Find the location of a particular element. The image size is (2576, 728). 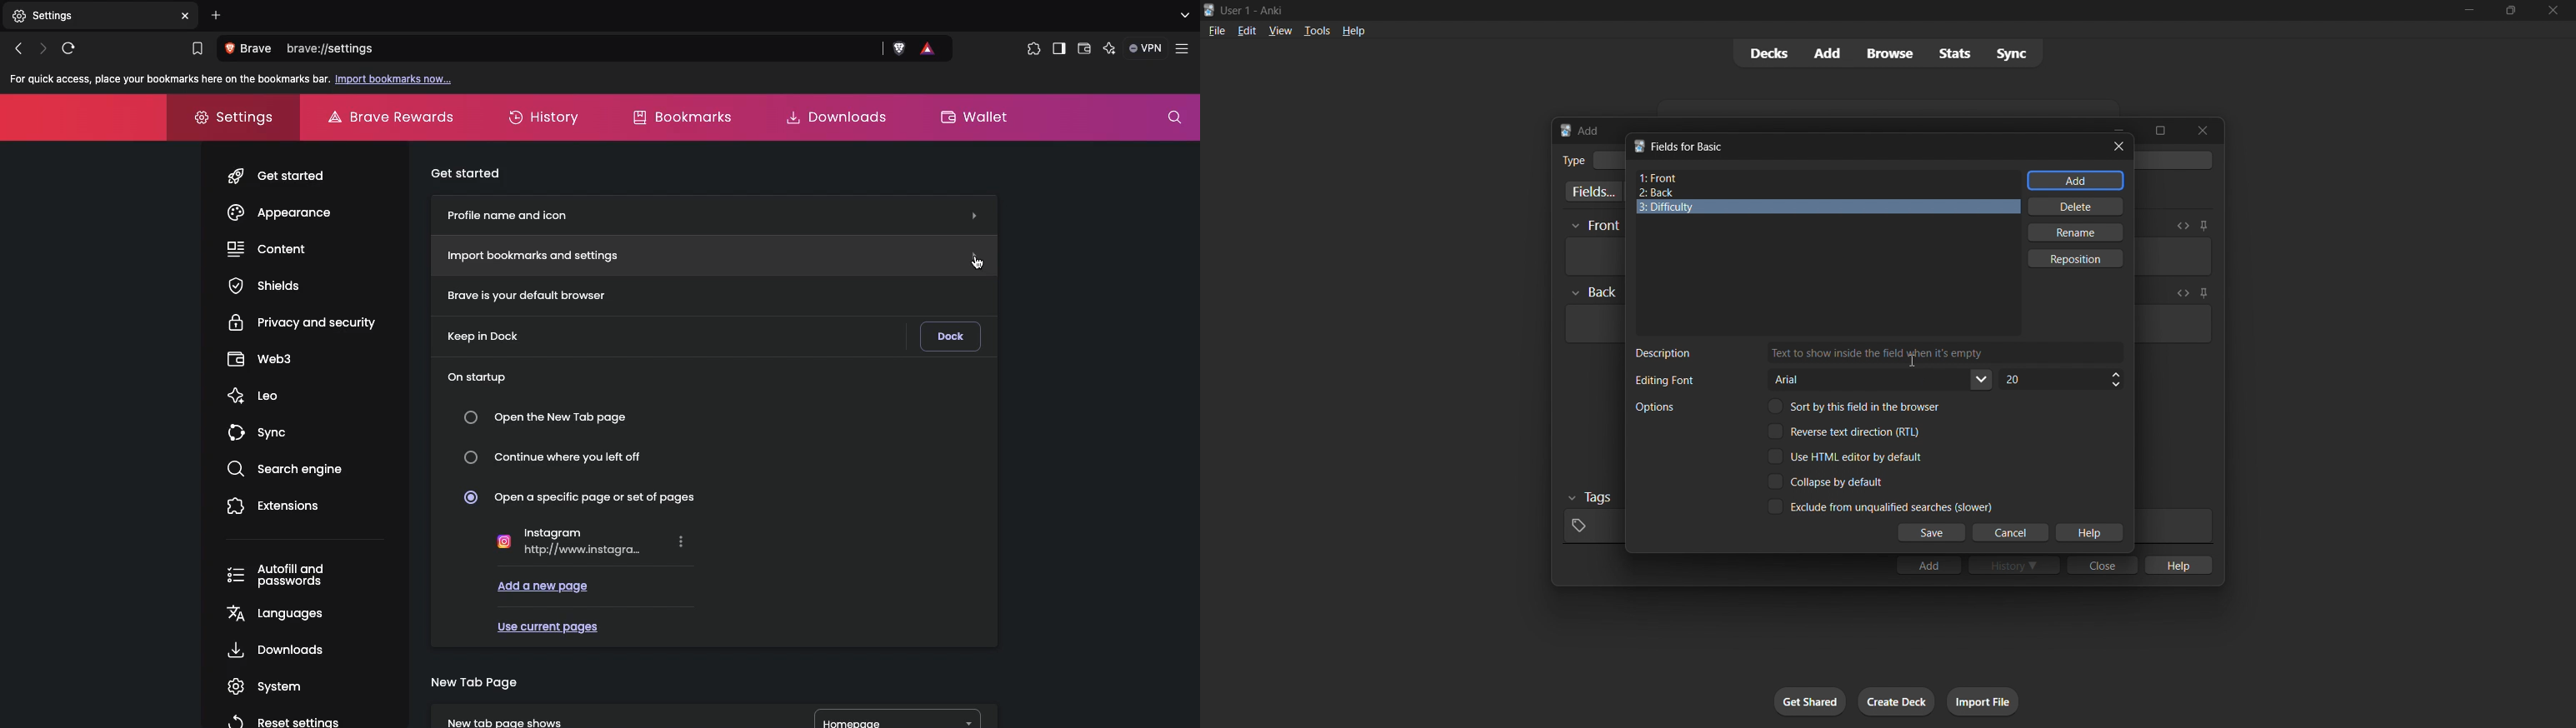

Card front input is located at coordinates (2174, 257).